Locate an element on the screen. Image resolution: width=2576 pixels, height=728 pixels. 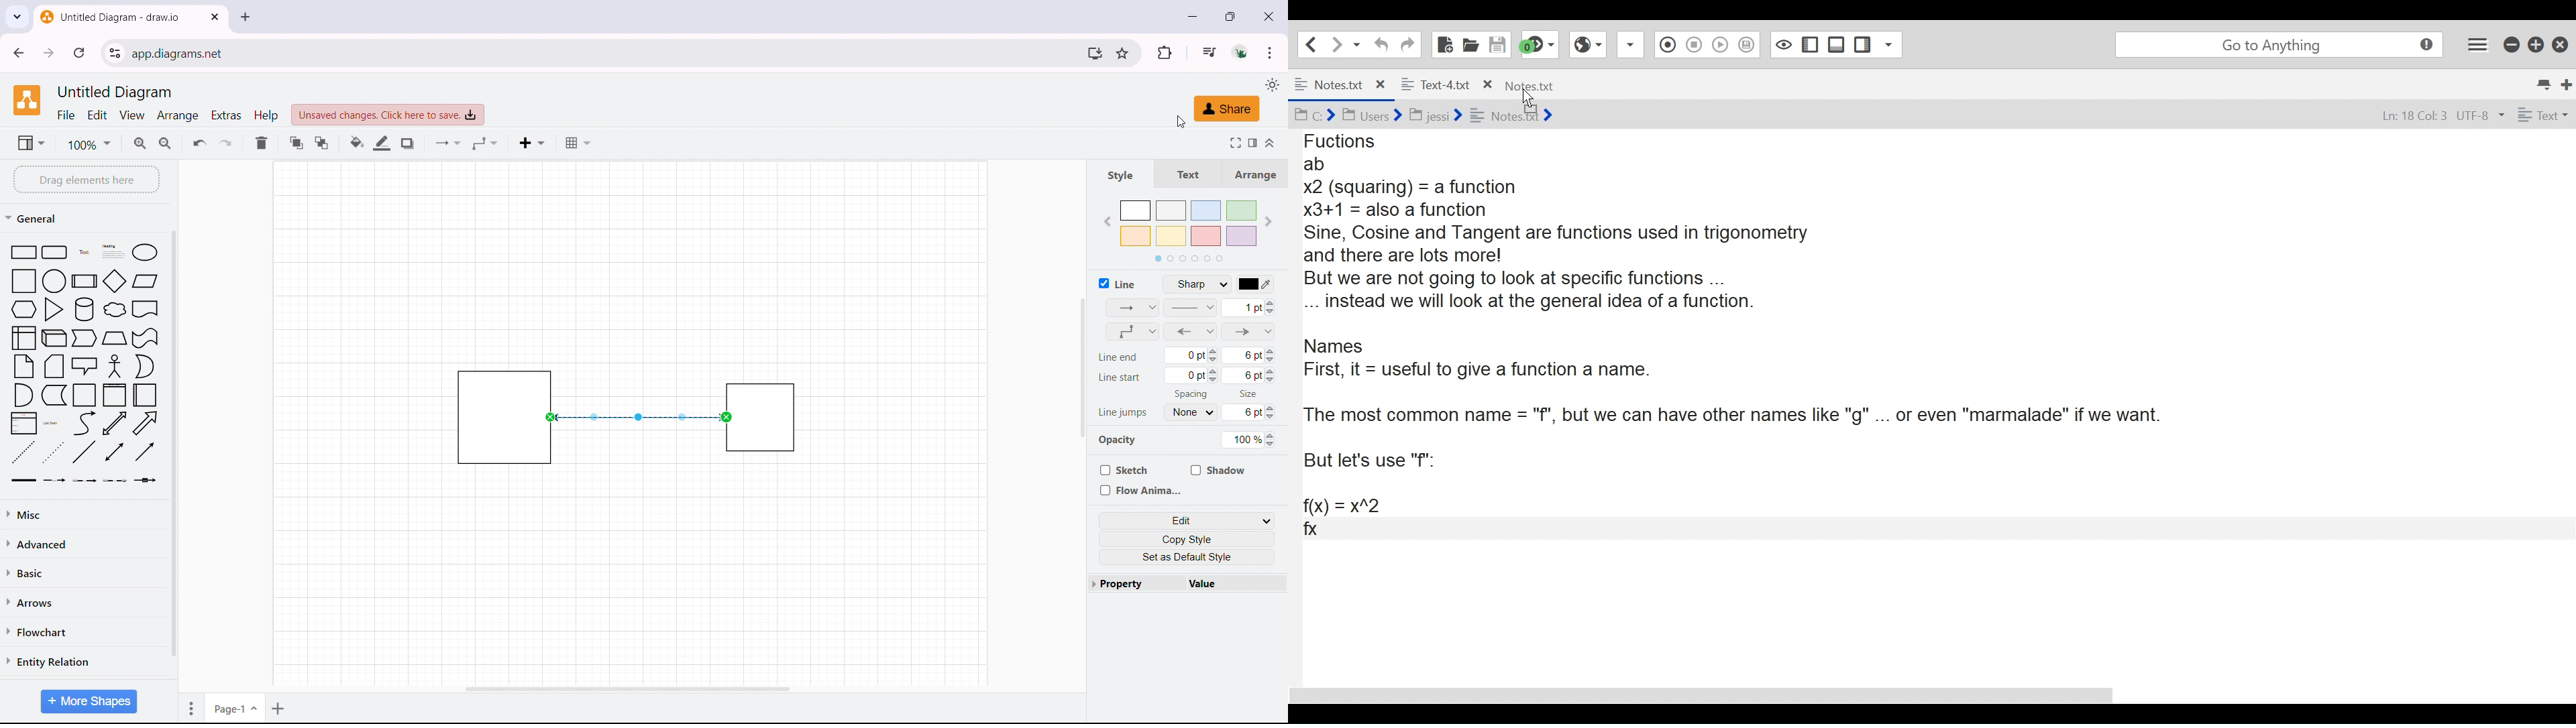
waypoints is located at coordinates (485, 143).